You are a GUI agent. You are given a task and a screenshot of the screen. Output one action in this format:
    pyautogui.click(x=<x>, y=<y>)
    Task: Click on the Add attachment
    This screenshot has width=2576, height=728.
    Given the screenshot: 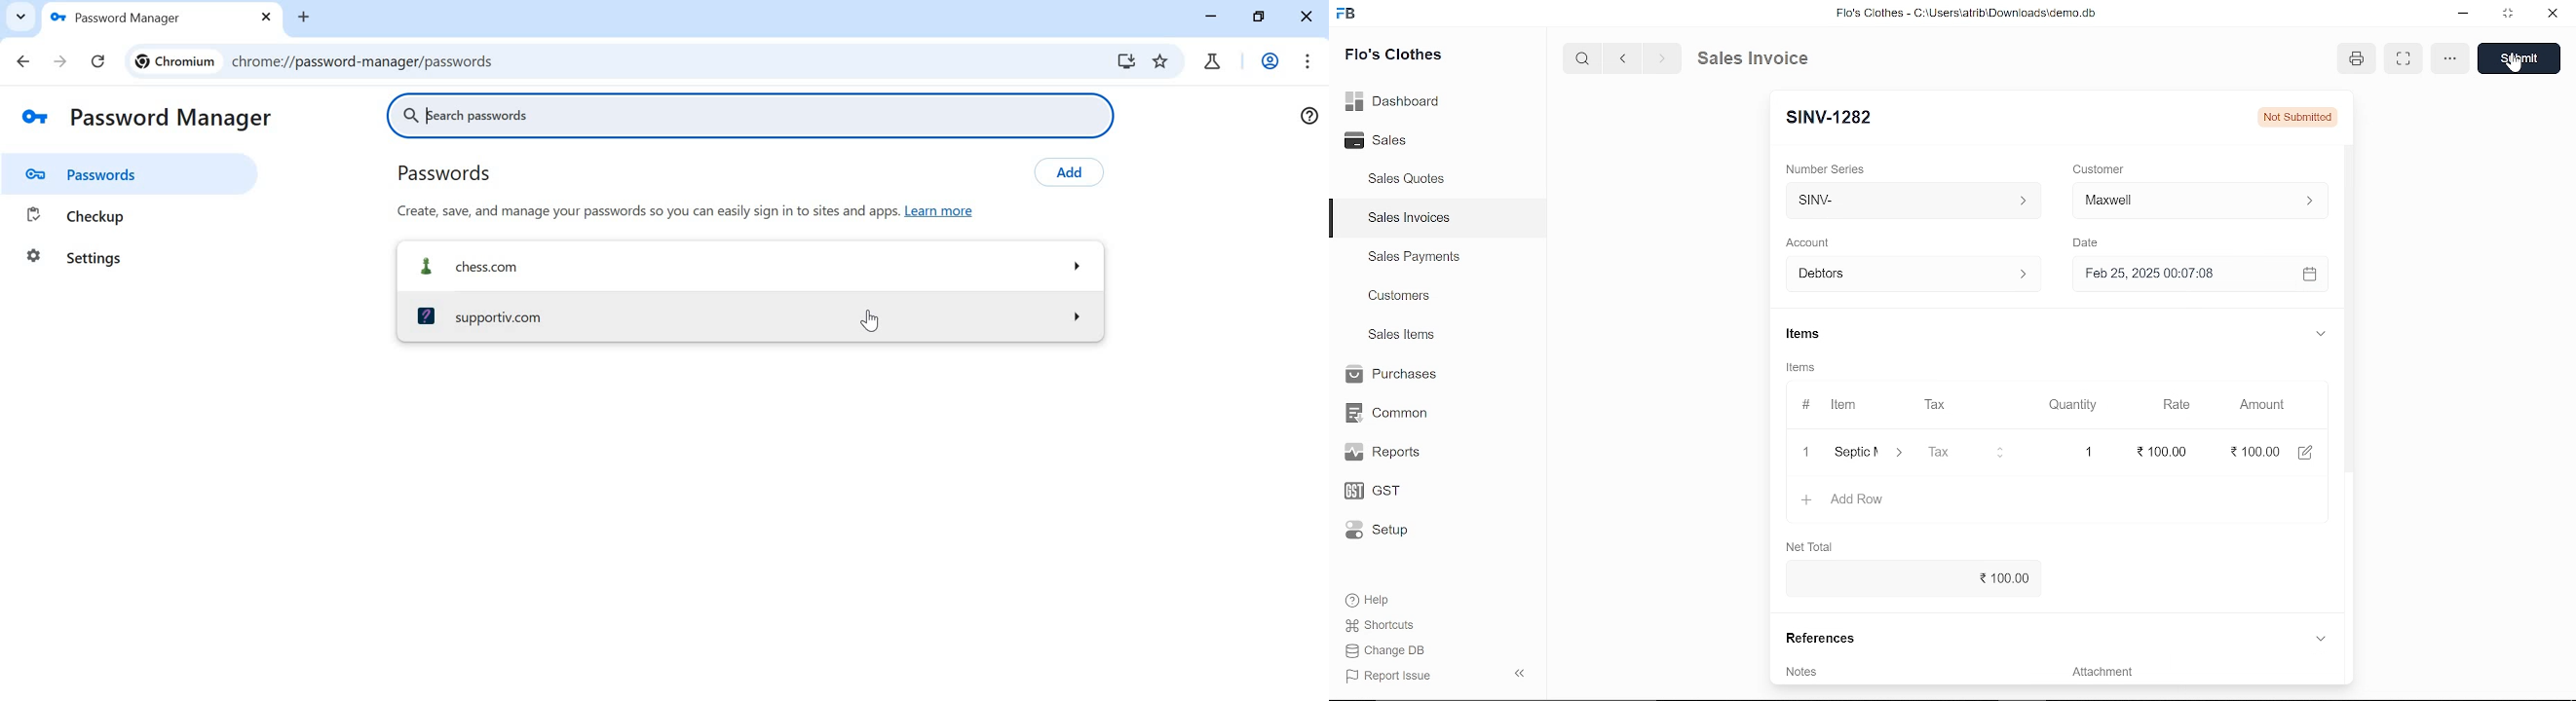 What is the action you would take?
    pyautogui.click(x=2192, y=675)
    